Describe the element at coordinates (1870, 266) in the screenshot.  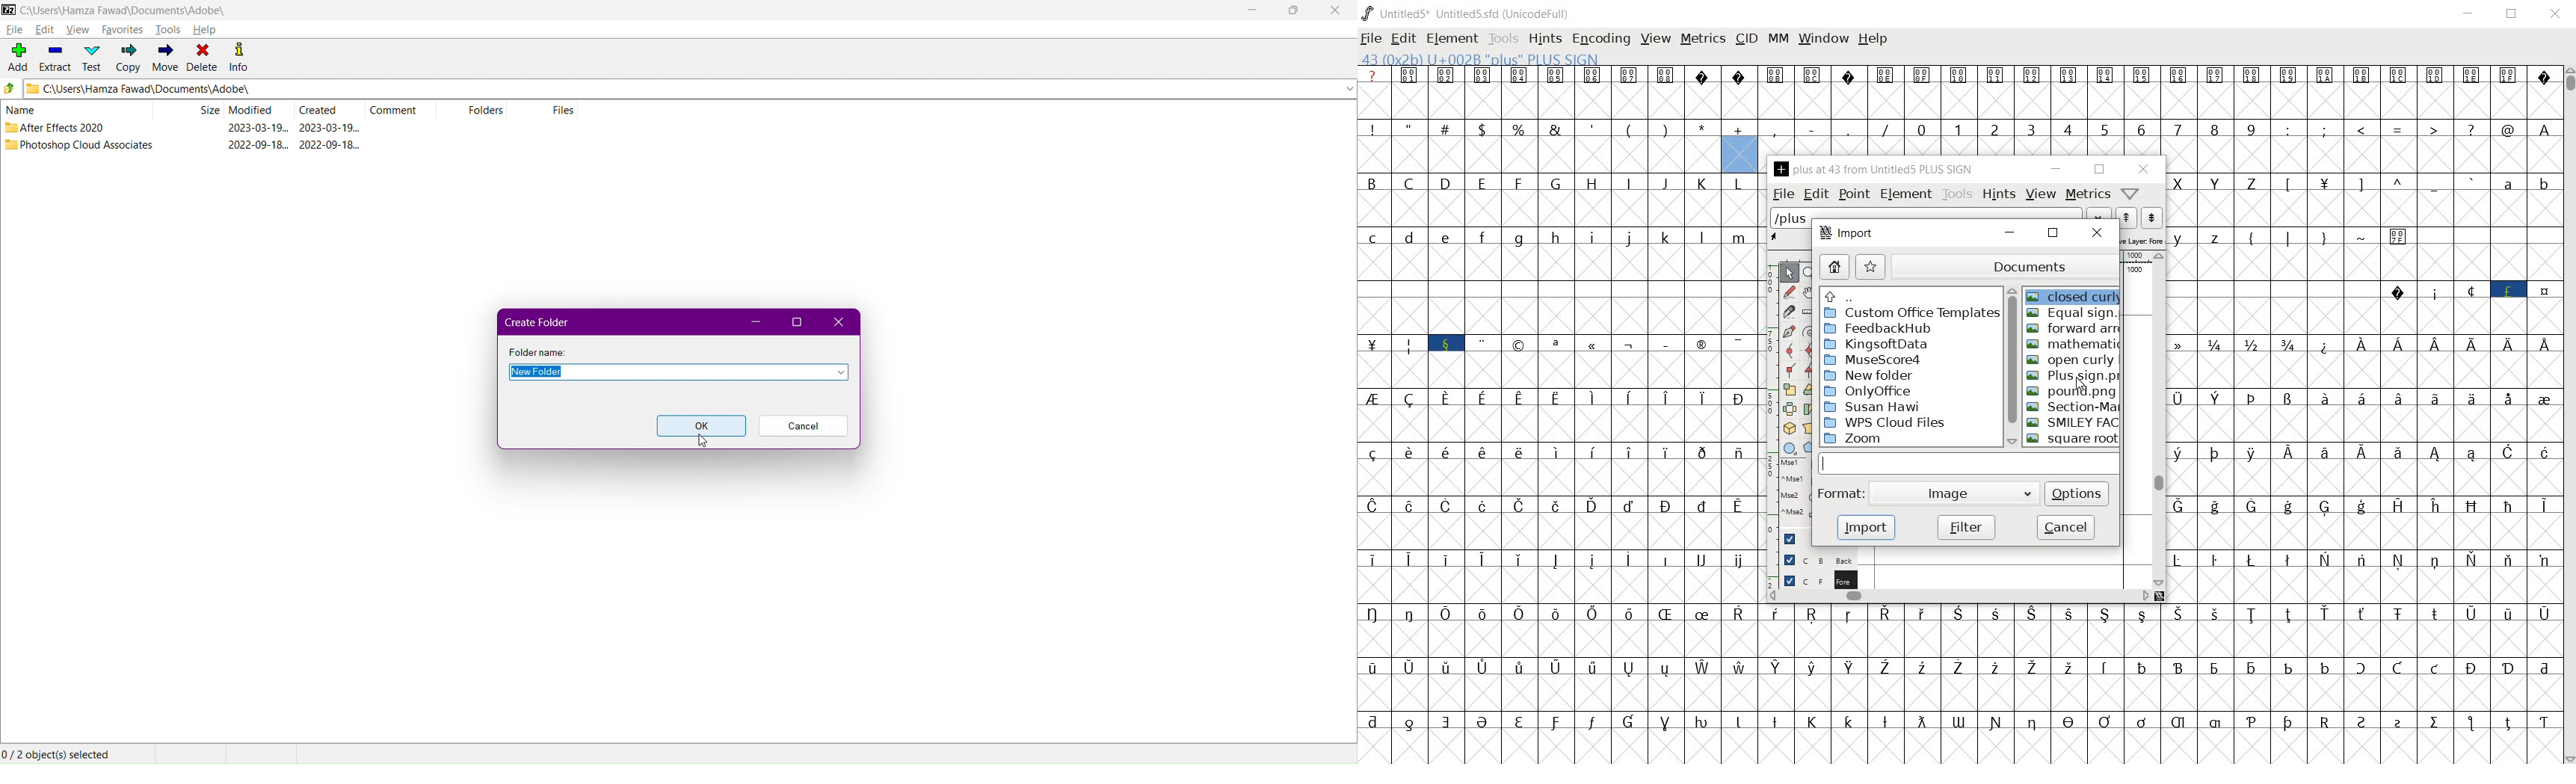
I see `star` at that location.